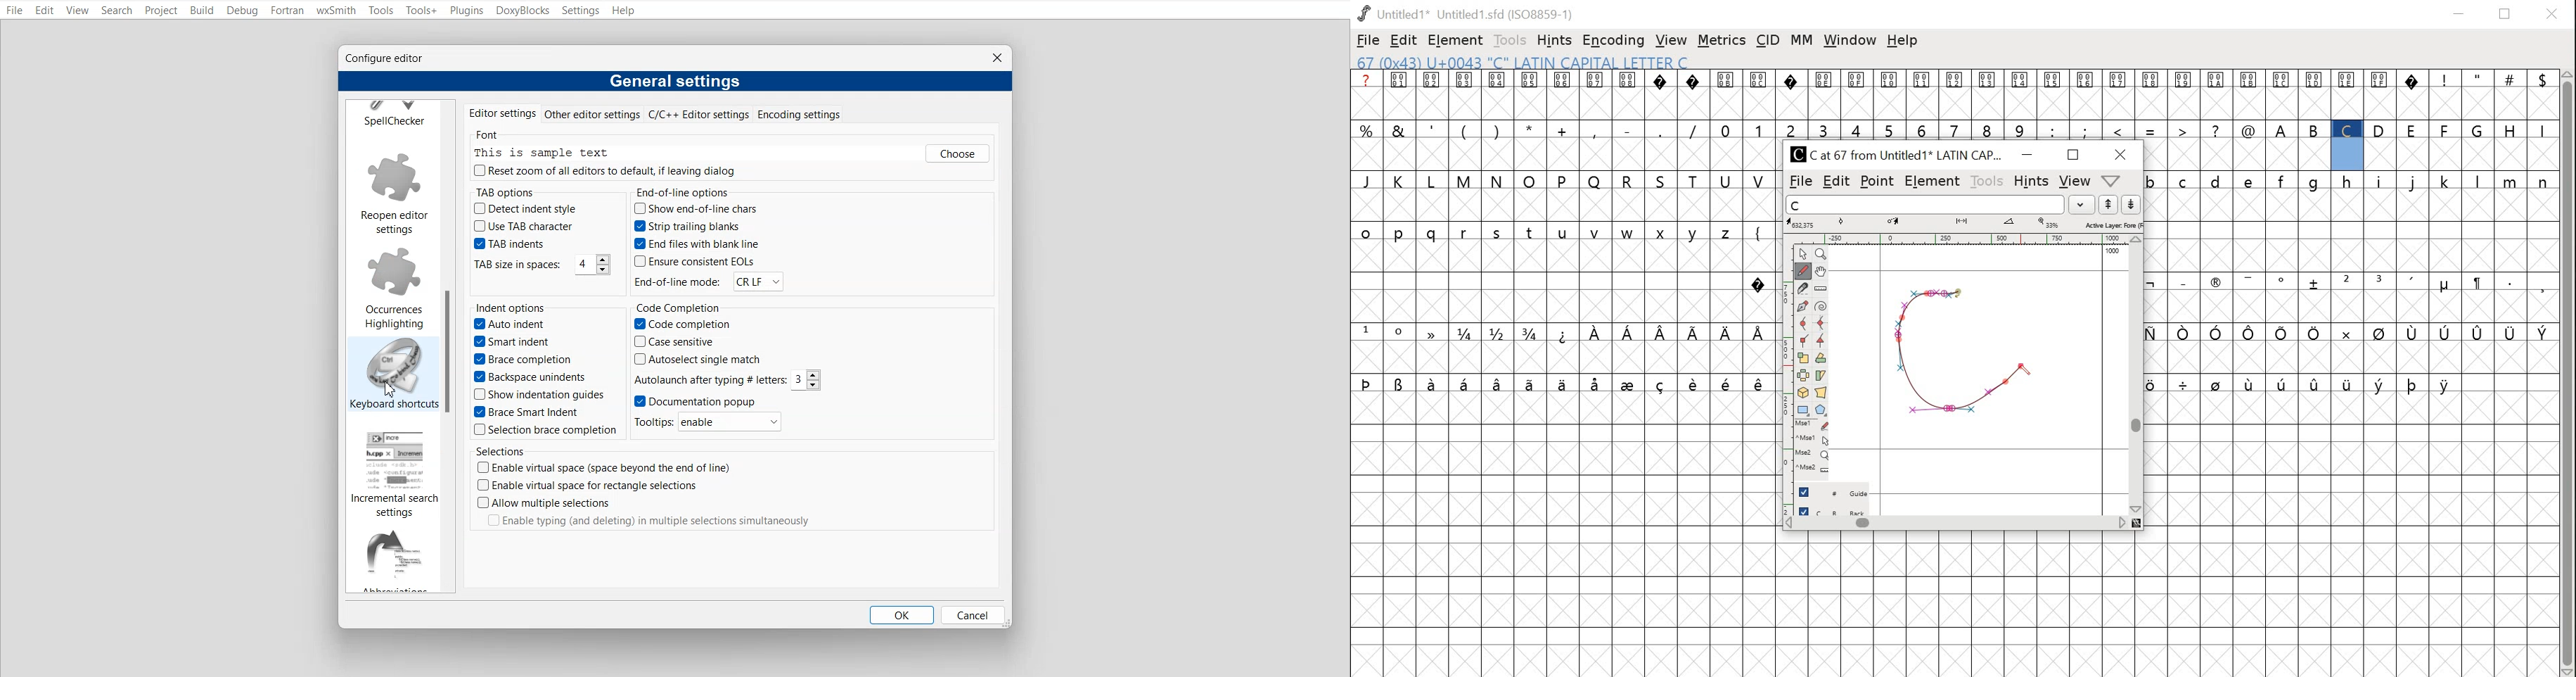 The height and width of the screenshot is (700, 2576). Describe the element at coordinates (686, 306) in the screenshot. I see `Code Completion` at that location.